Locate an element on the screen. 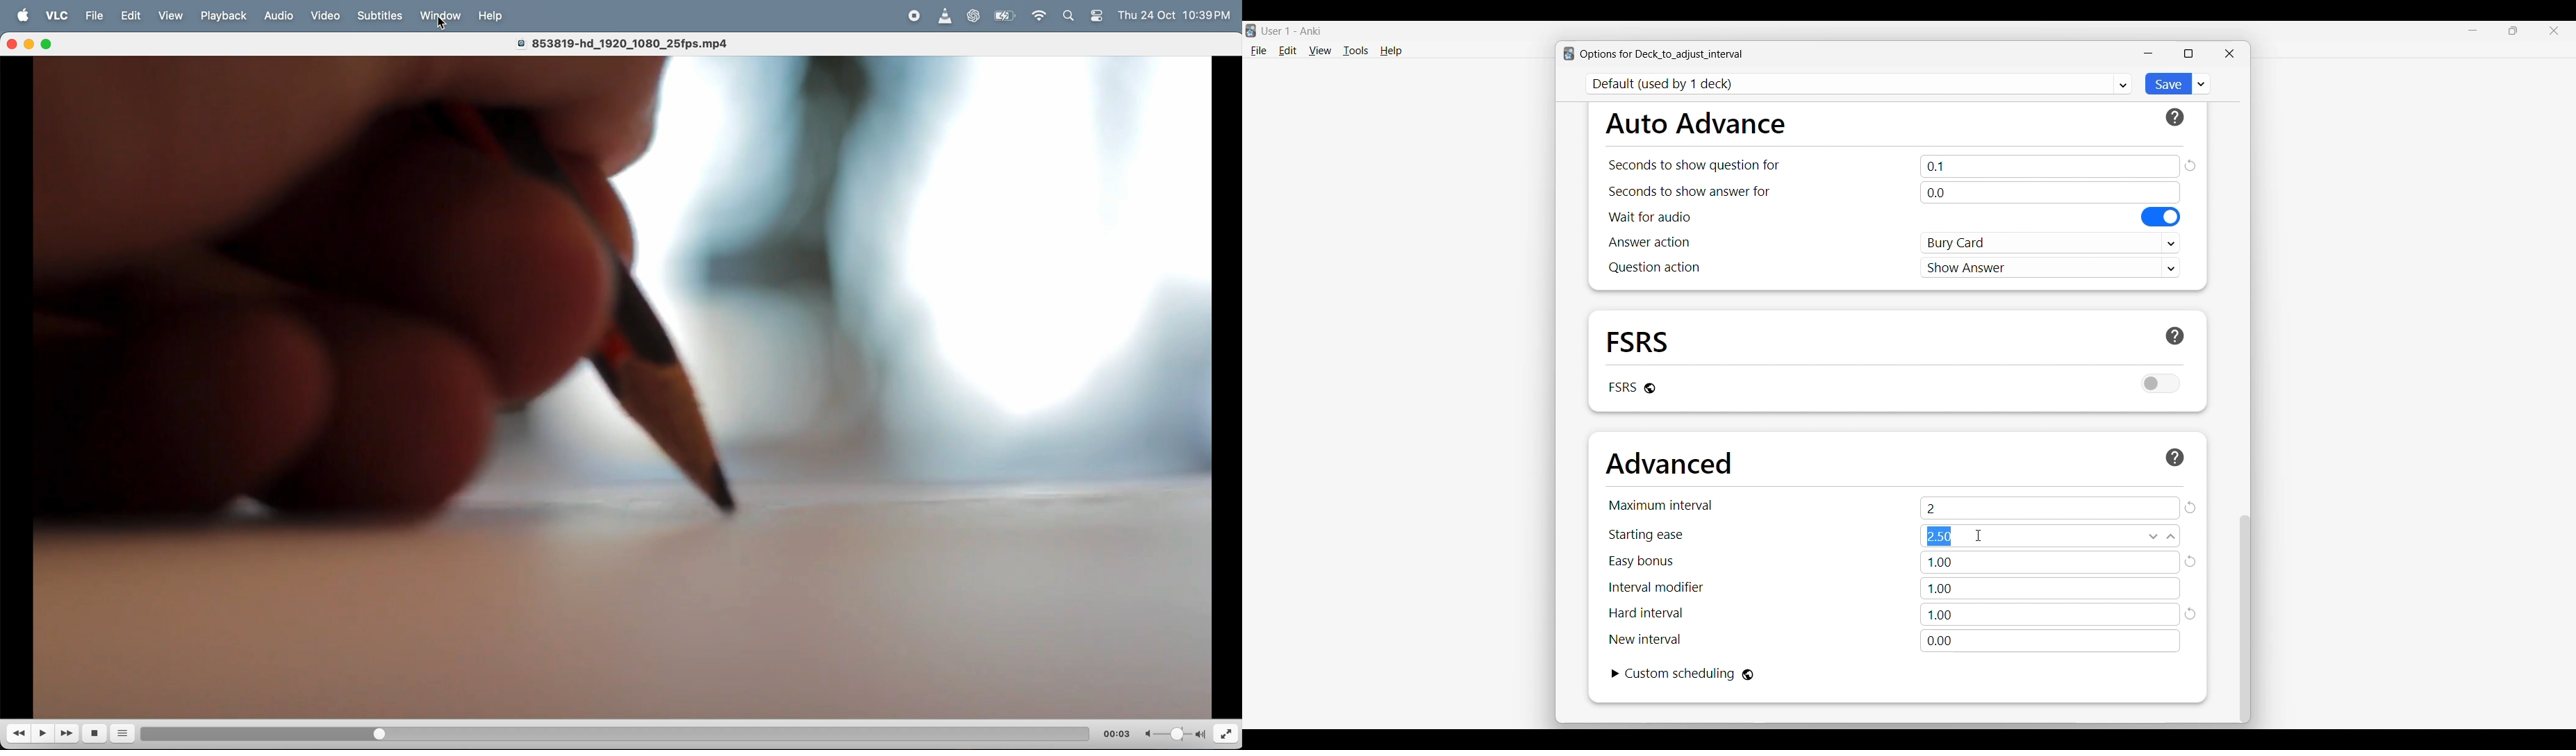 This screenshot has height=756, width=2576. View menu is located at coordinates (1320, 51).